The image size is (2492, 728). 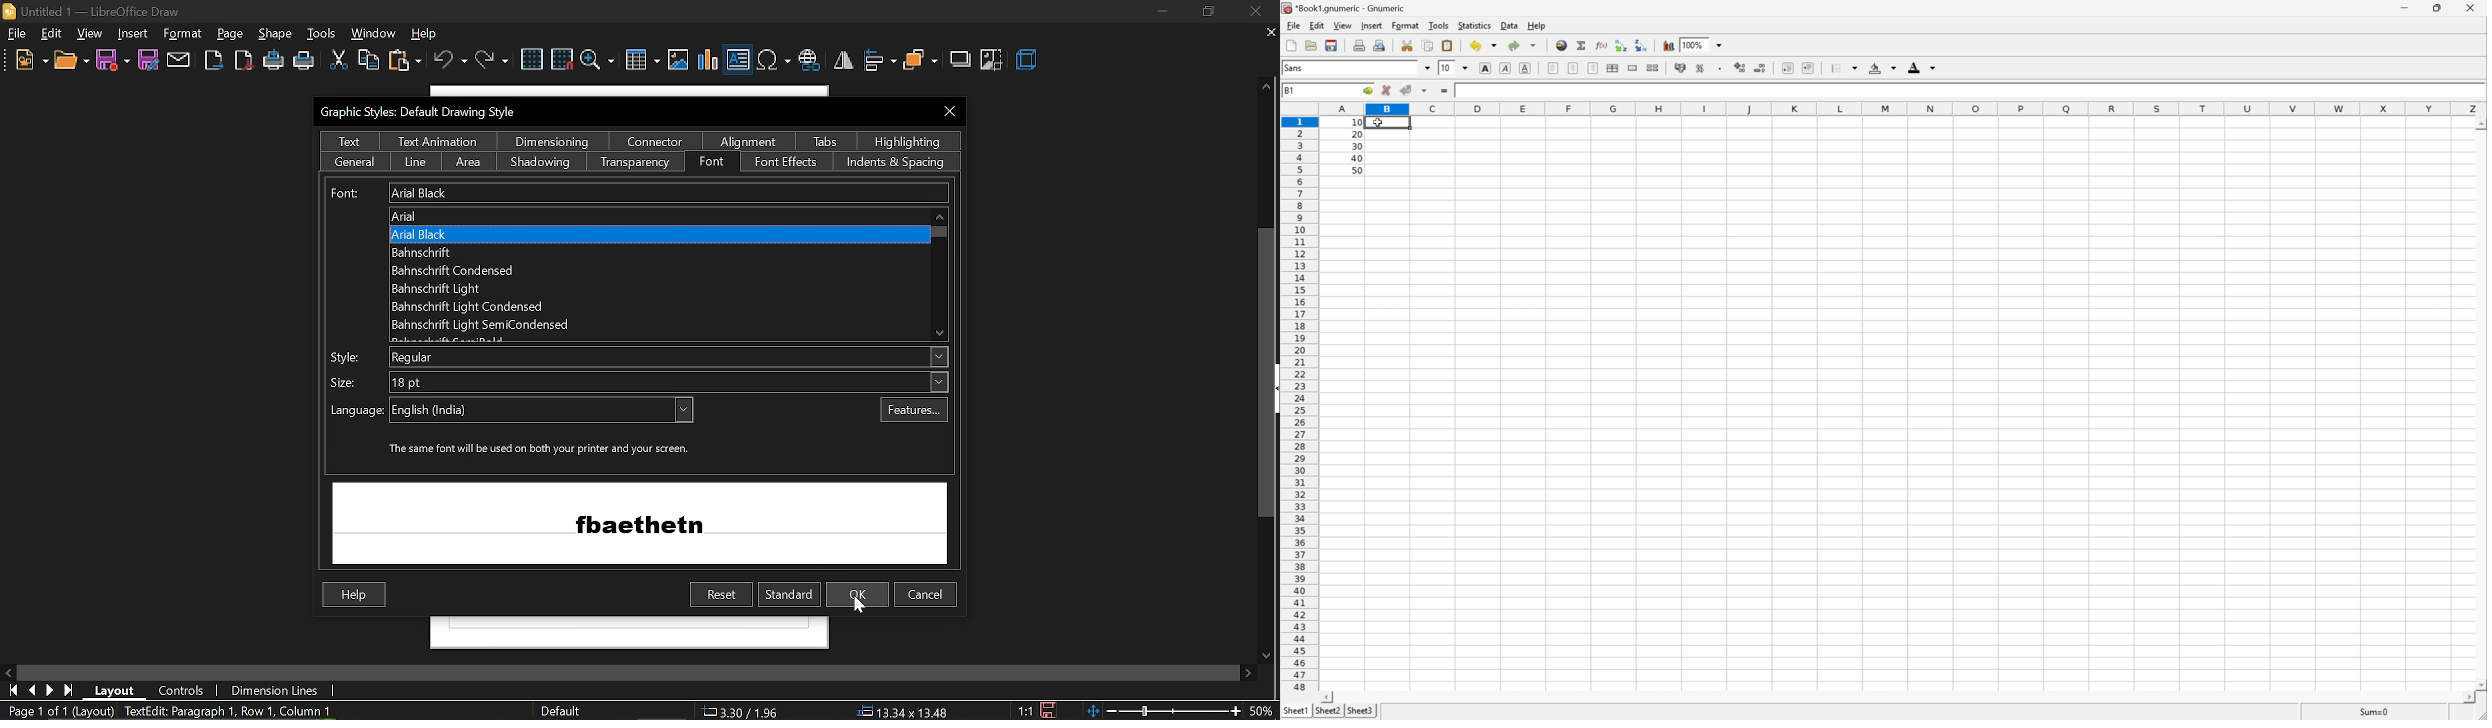 I want to click on Decrease the number of decimals displayed, so click(x=1759, y=66).